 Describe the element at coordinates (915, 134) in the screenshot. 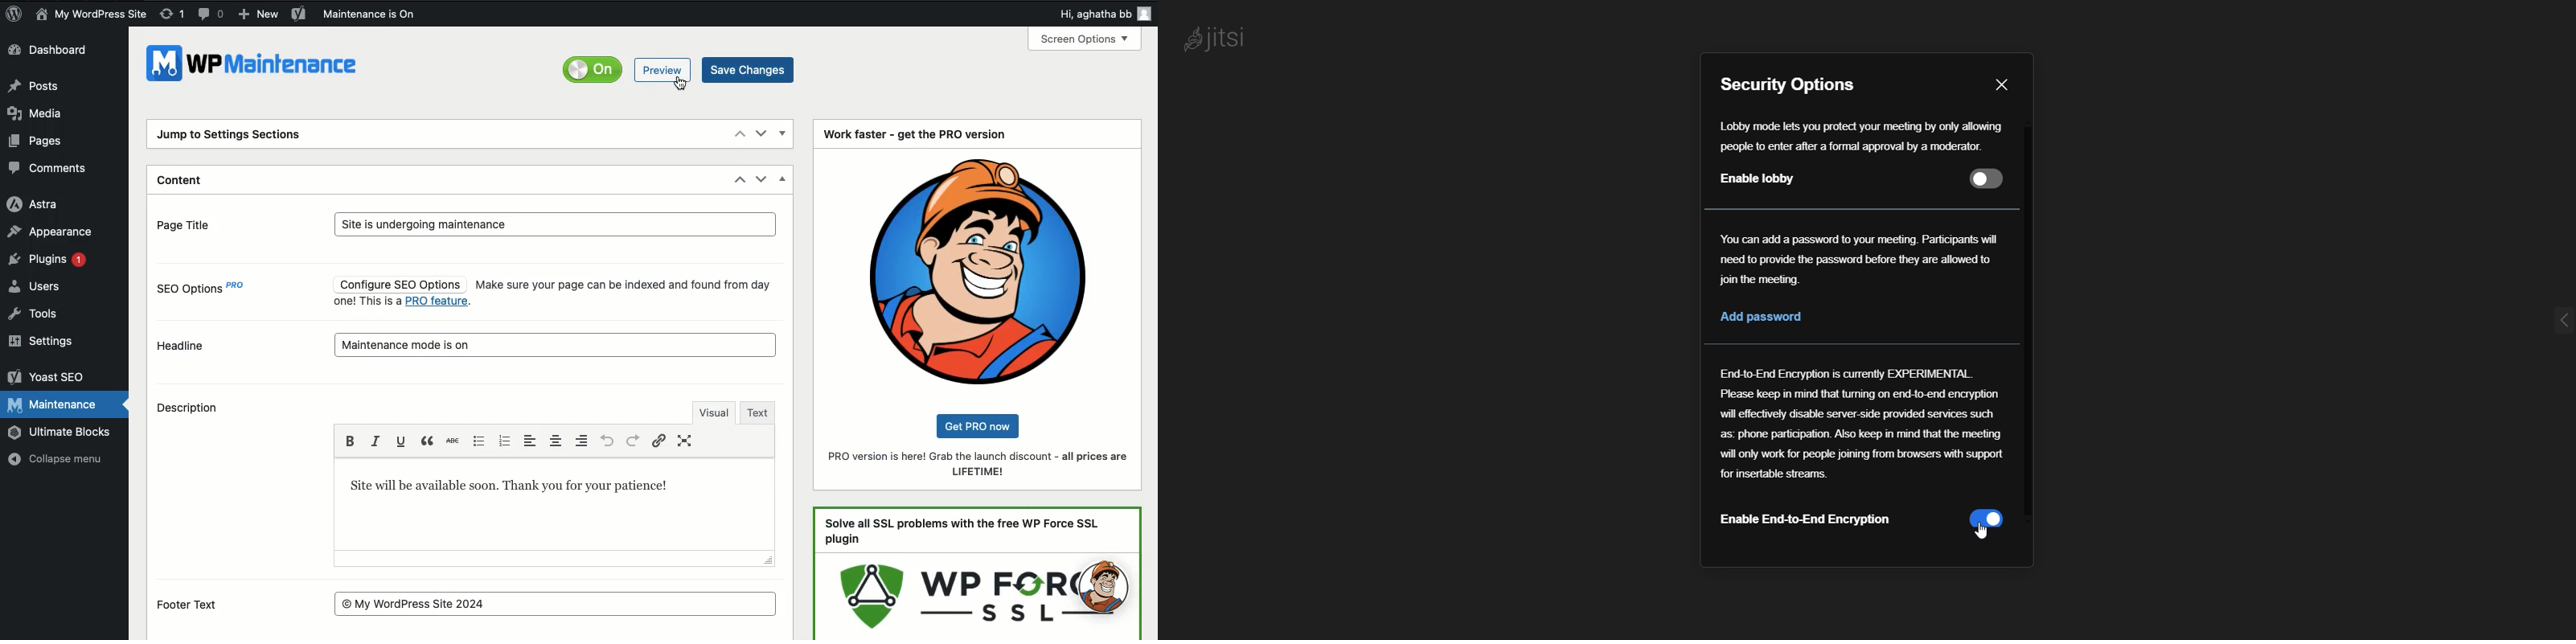

I see `Work faster - get the PRO version ` at that location.